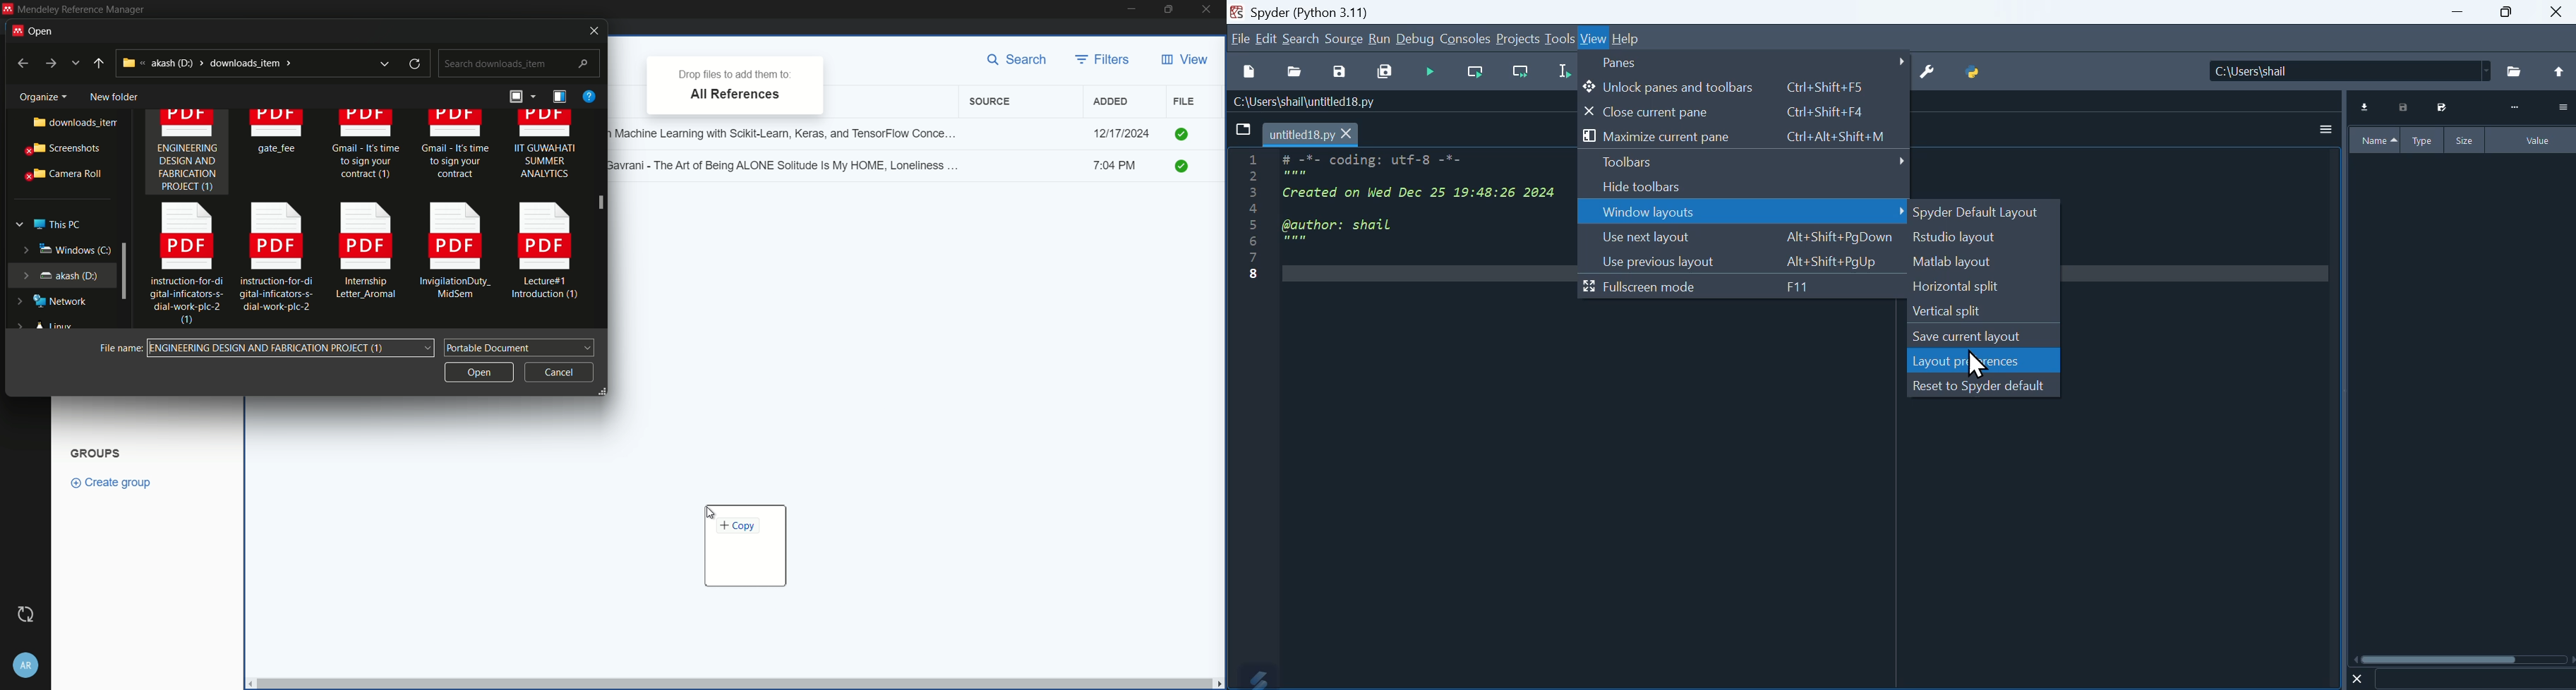 The image size is (2576, 700). What do you see at coordinates (1301, 39) in the screenshot?
I see `Search` at bounding box center [1301, 39].